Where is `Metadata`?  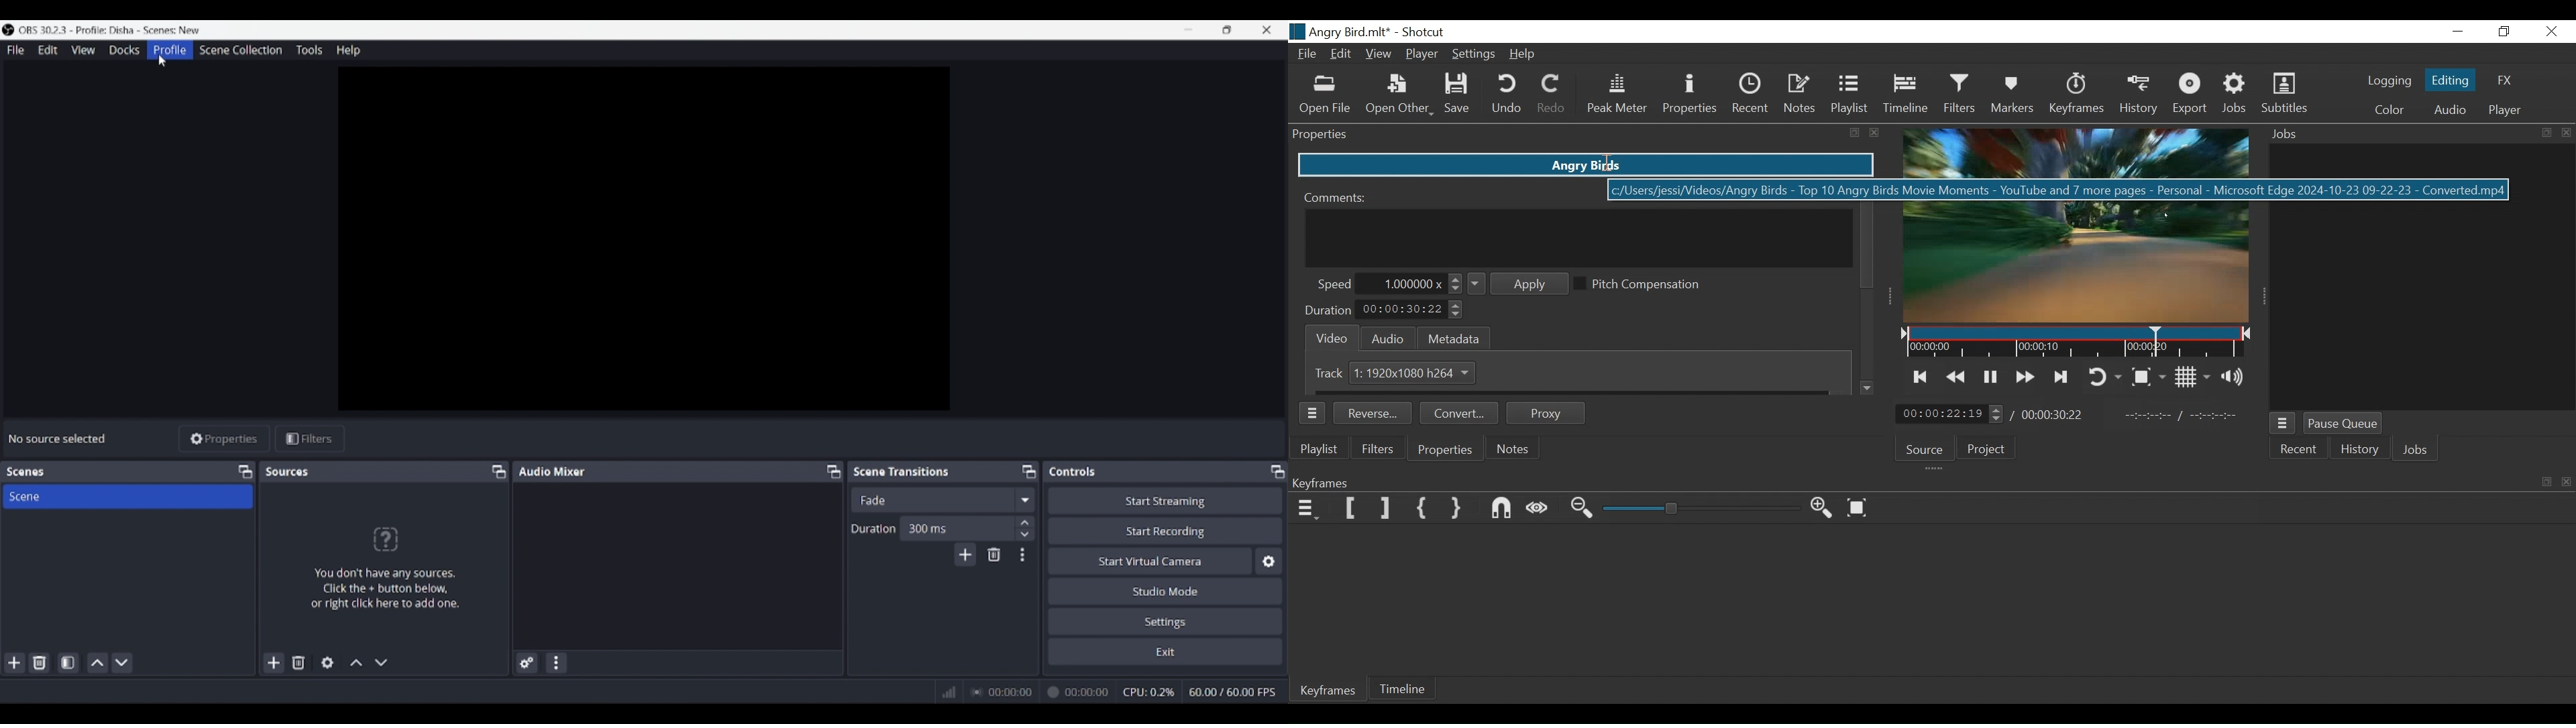 Metadata is located at coordinates (1454, 337).